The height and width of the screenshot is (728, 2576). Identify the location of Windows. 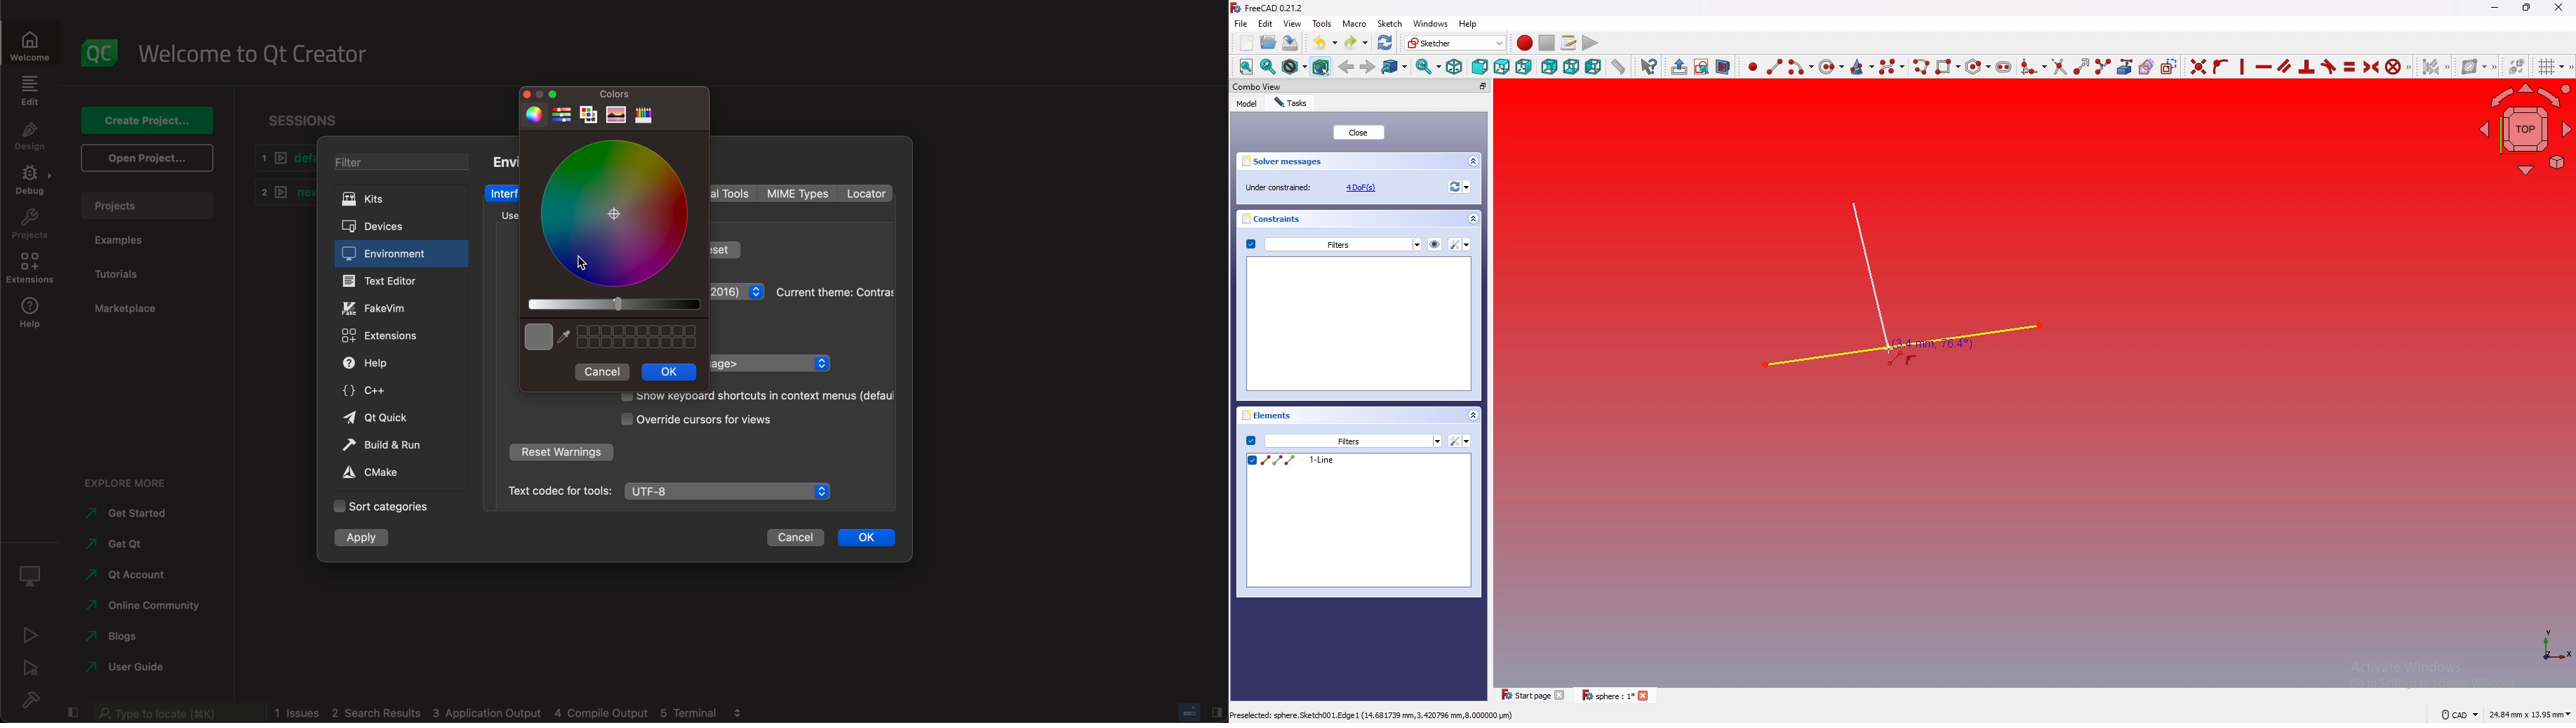
(1431, 24).